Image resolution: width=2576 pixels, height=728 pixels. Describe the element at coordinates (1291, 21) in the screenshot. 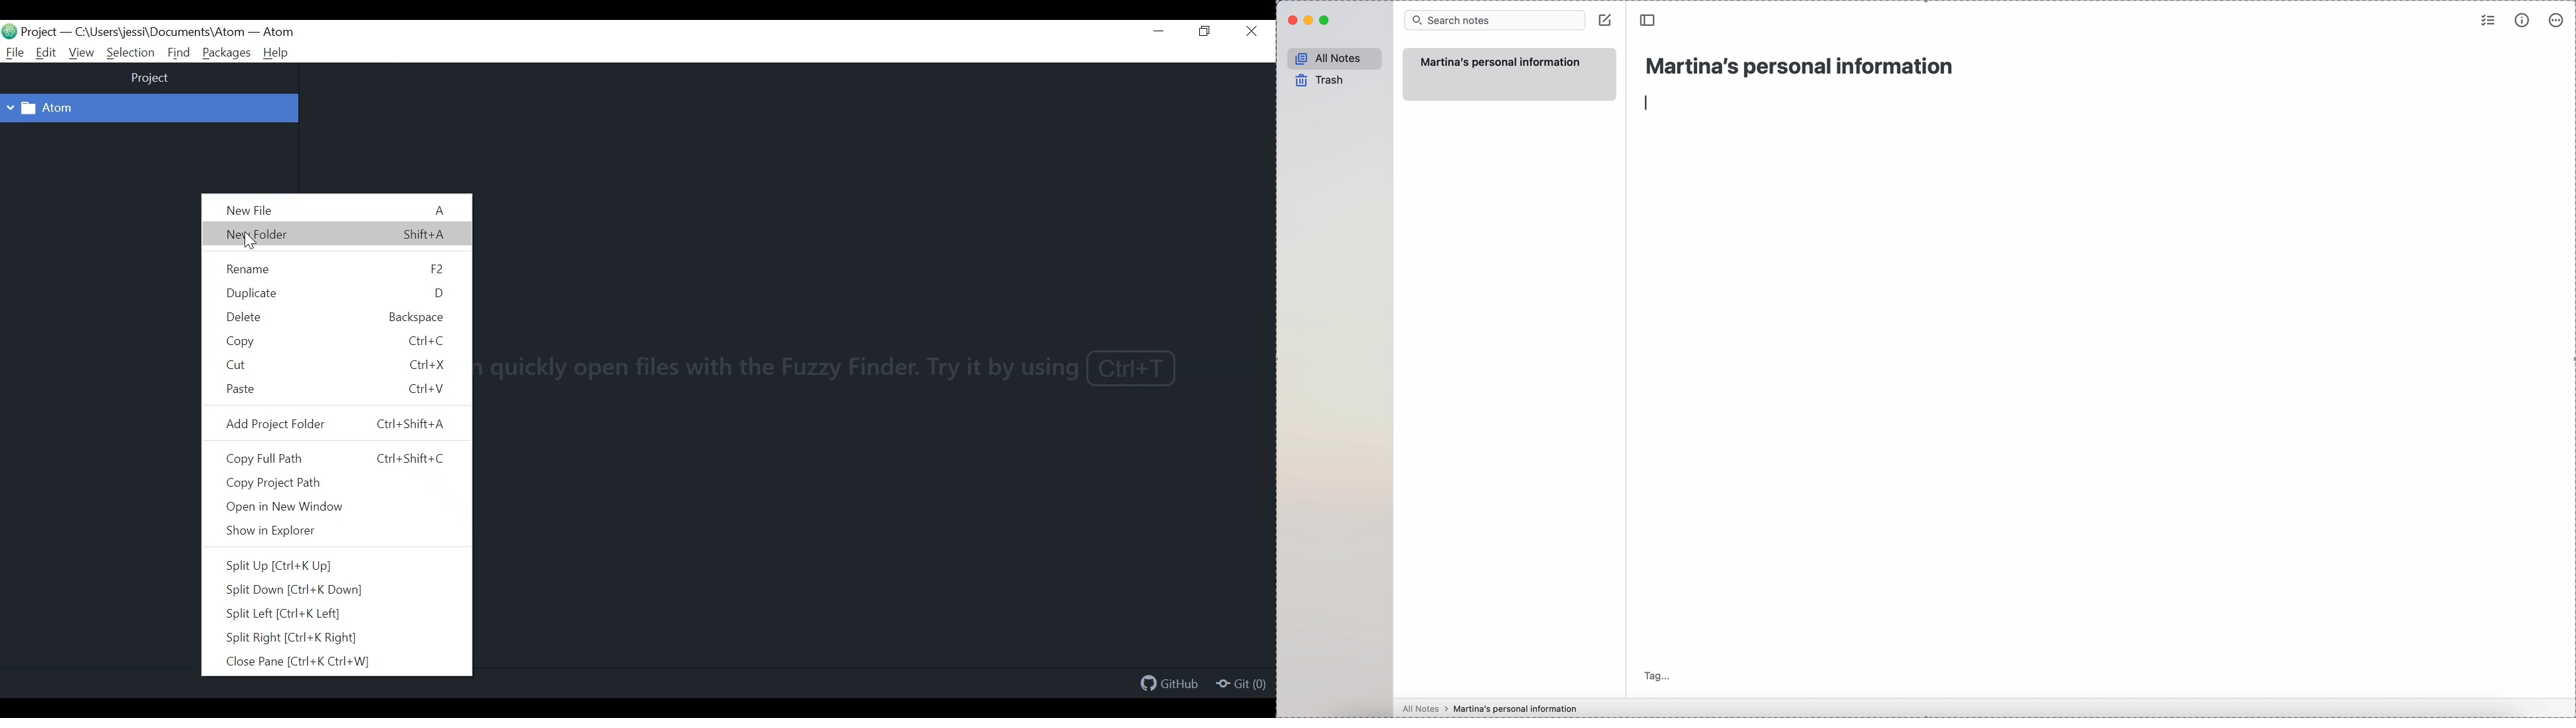

I see `close Simplenote` at that location.